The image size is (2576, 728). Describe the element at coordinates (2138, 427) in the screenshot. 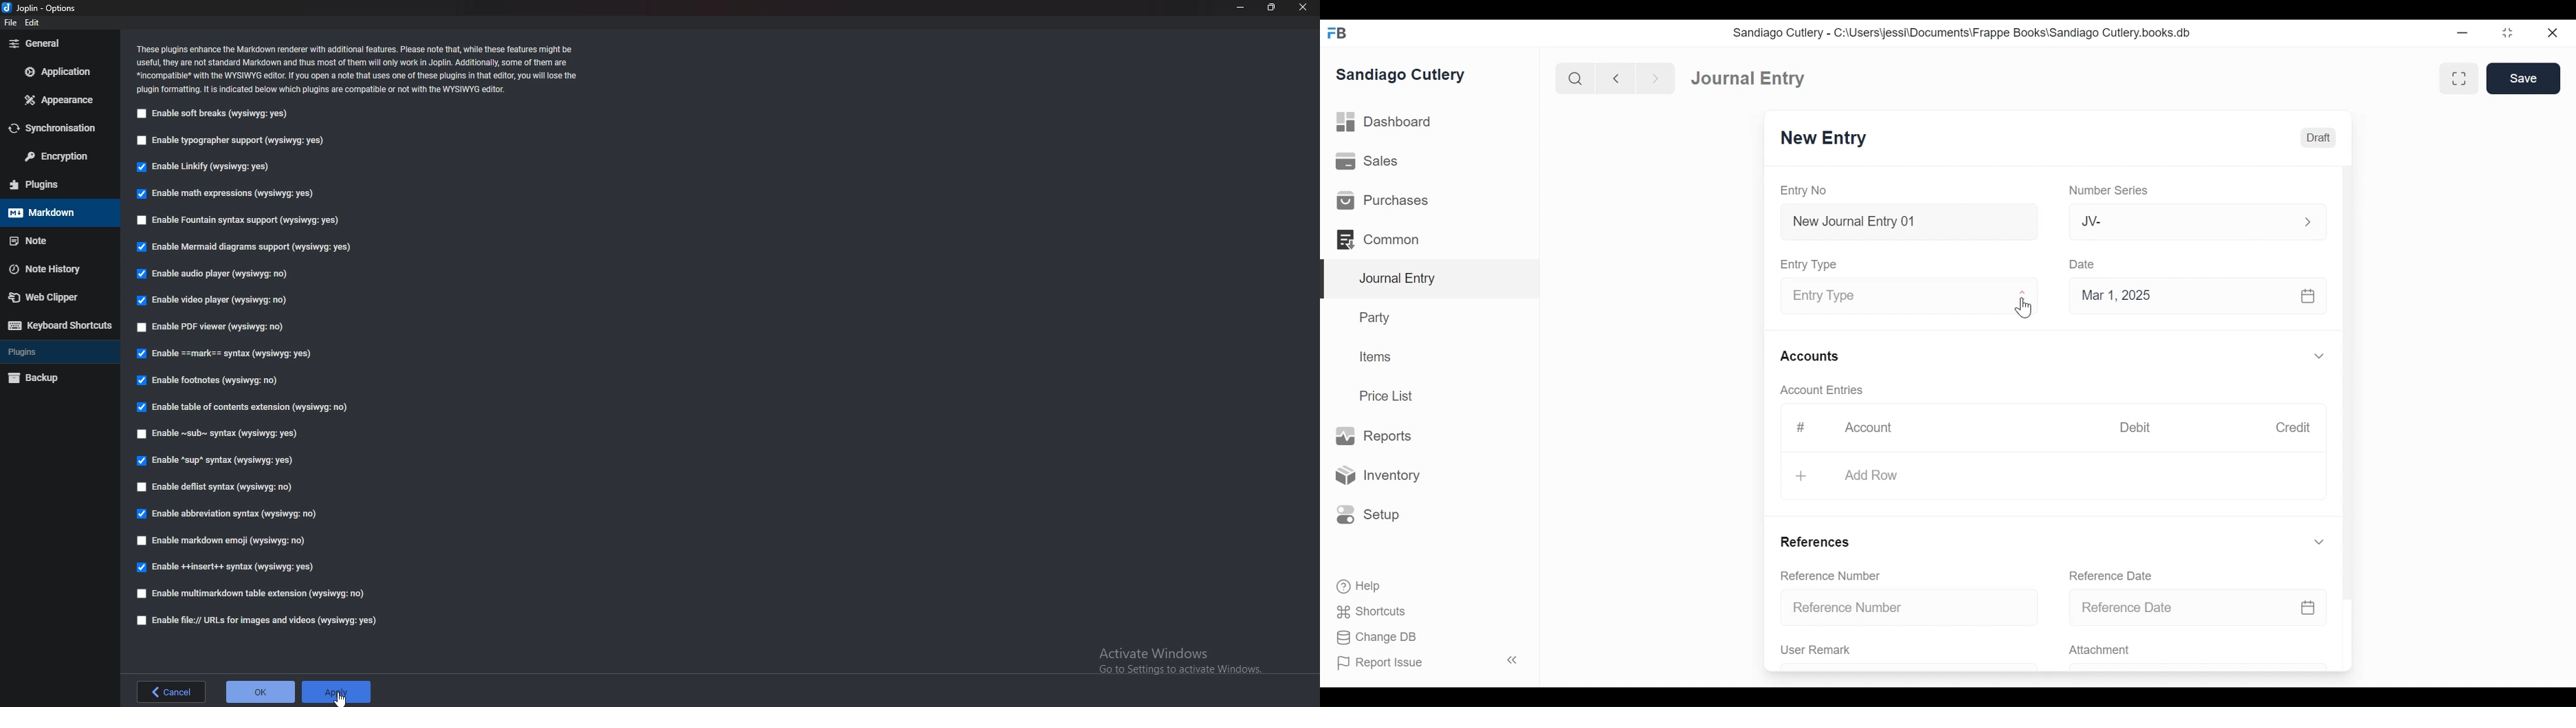

I see `Debit` at that location.